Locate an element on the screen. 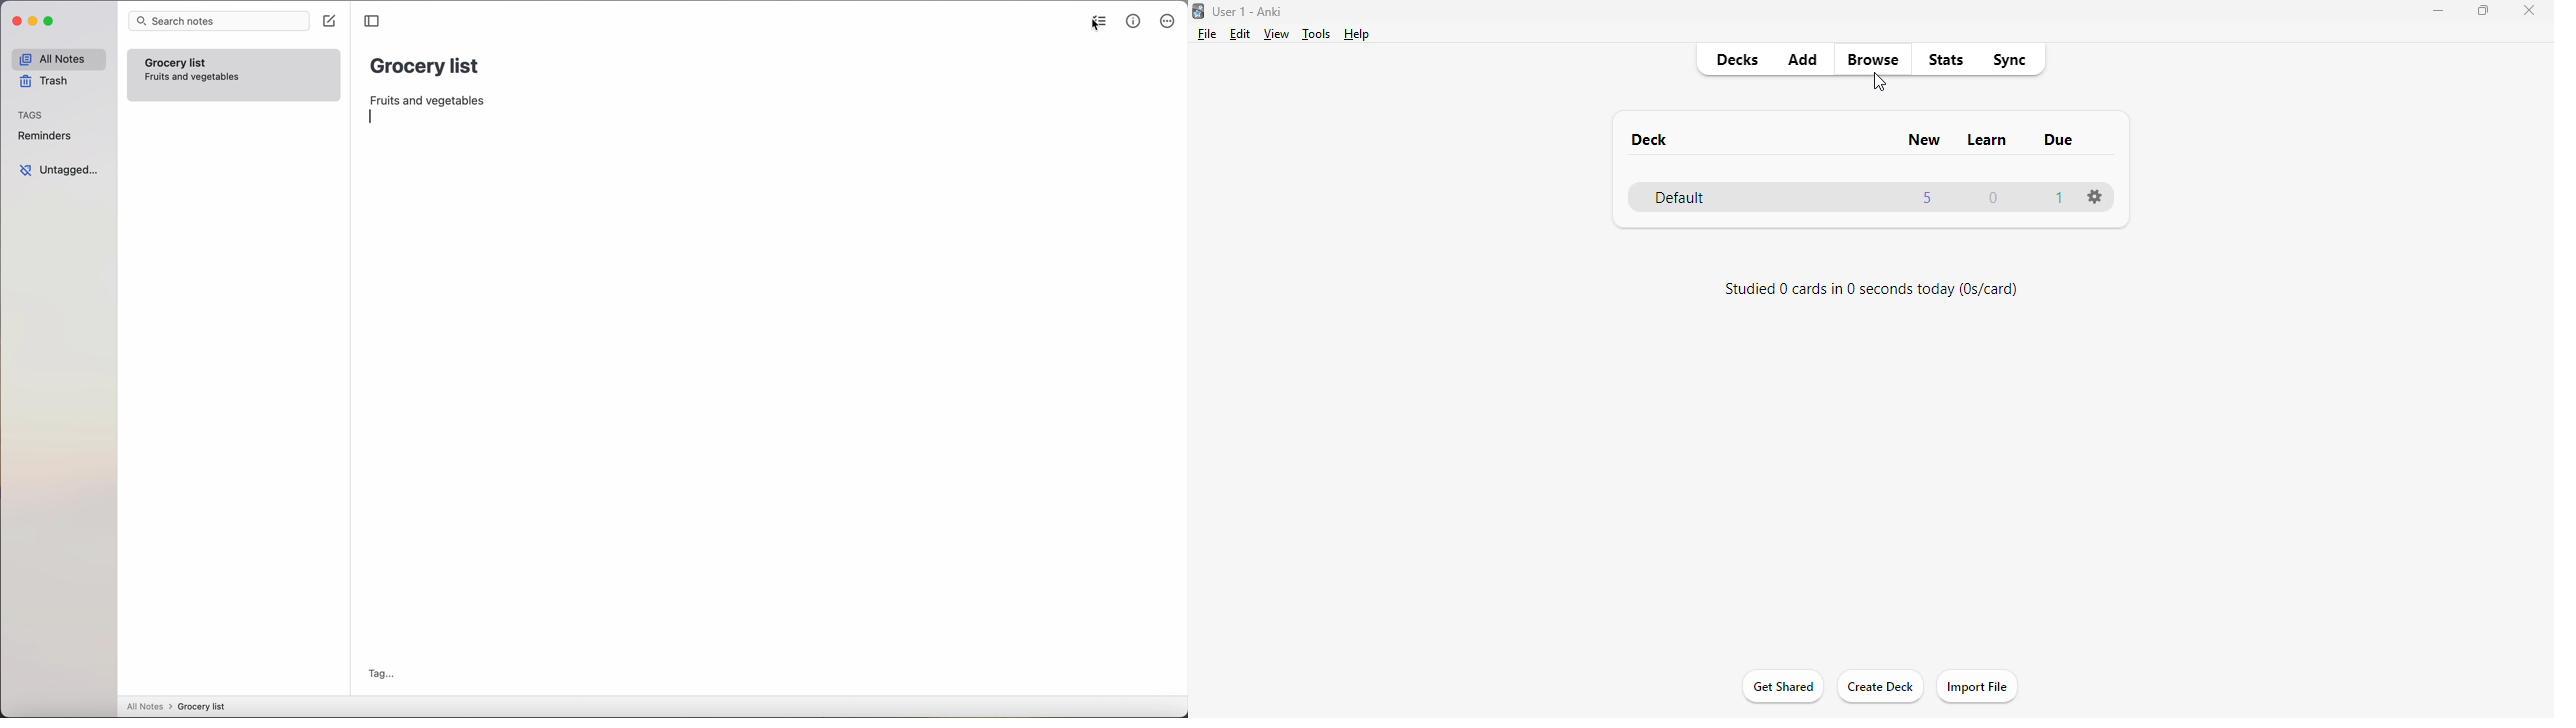  due is located at coordinates (2057, 140).